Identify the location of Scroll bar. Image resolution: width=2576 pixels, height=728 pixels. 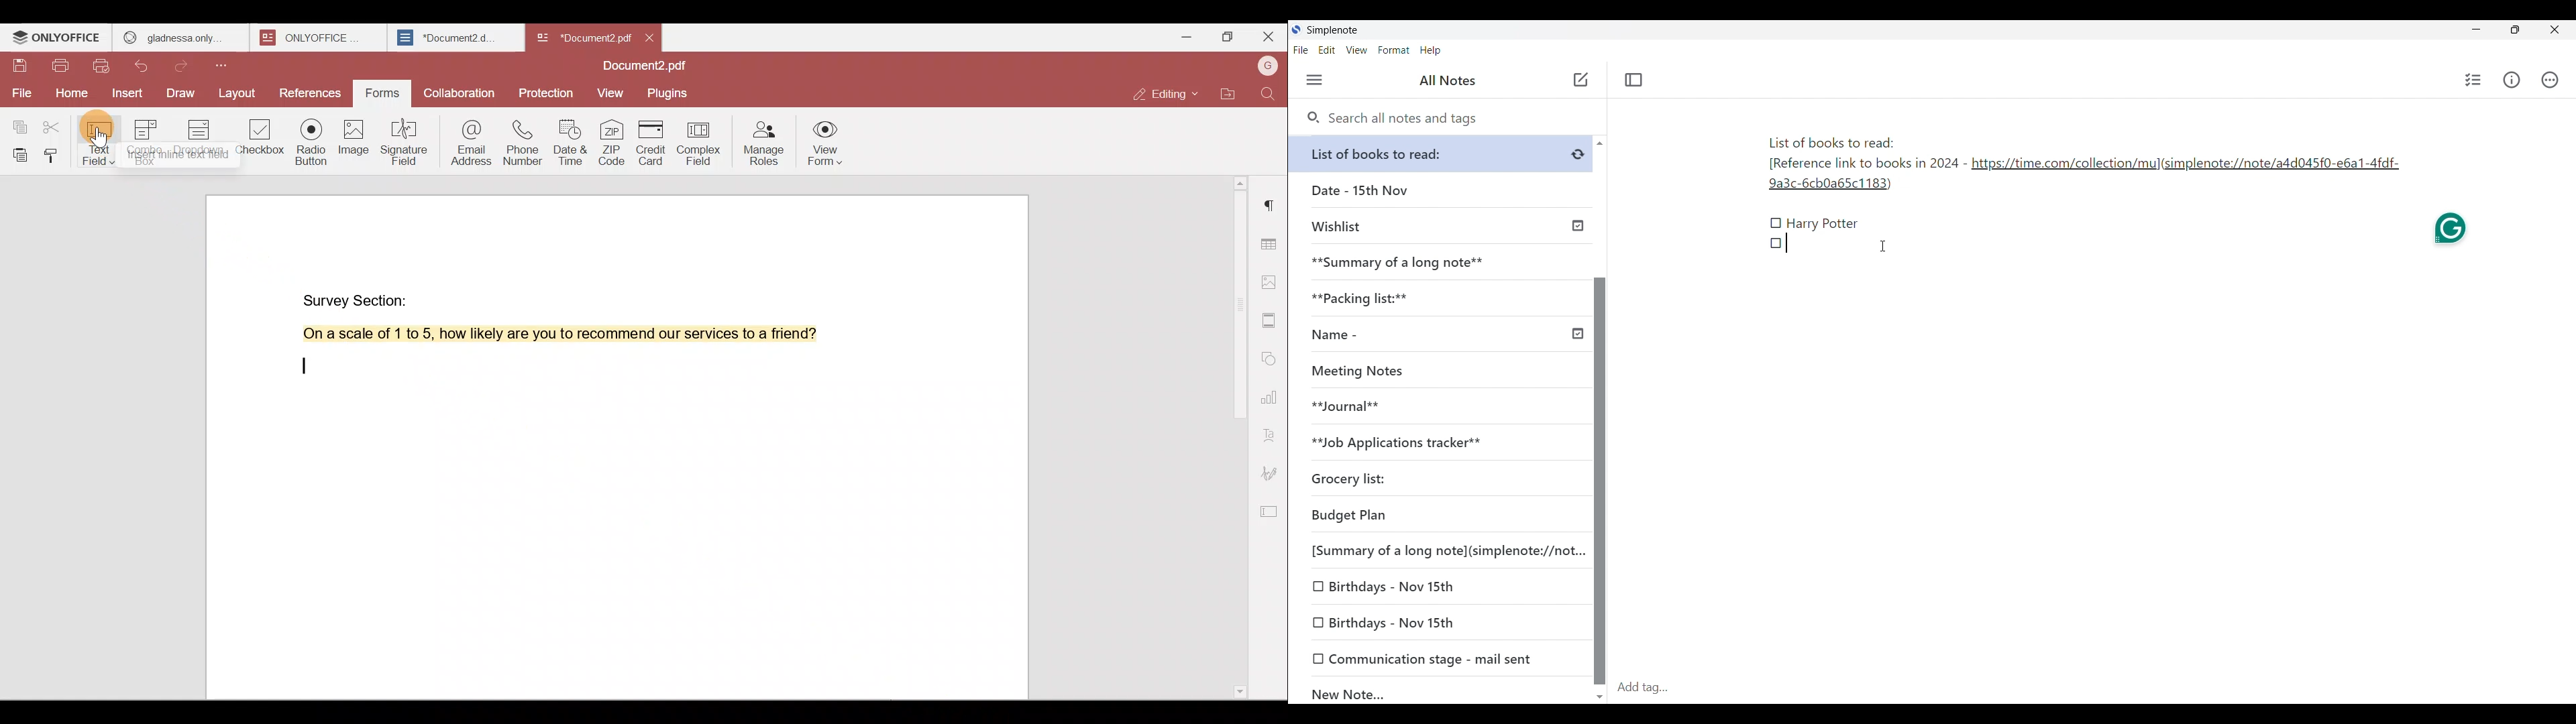
(1236, 434).